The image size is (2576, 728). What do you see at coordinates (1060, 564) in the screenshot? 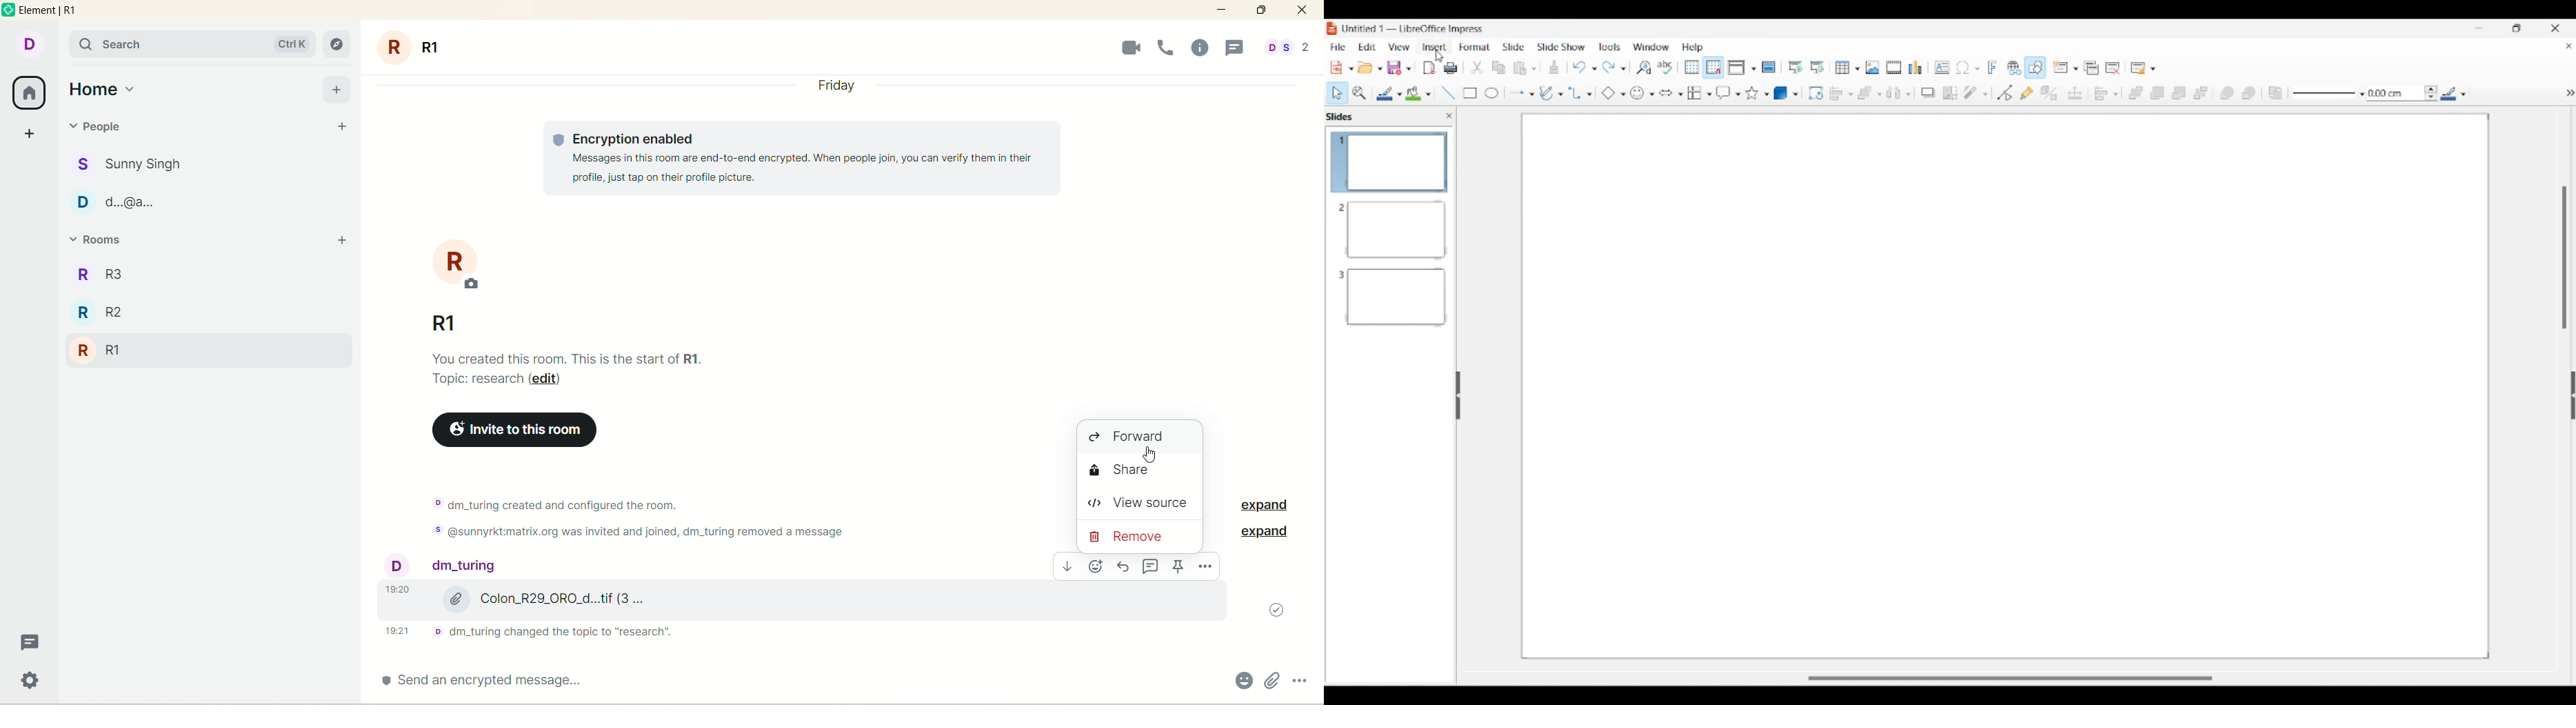
I see `download` at bounding box center [1060, 564].